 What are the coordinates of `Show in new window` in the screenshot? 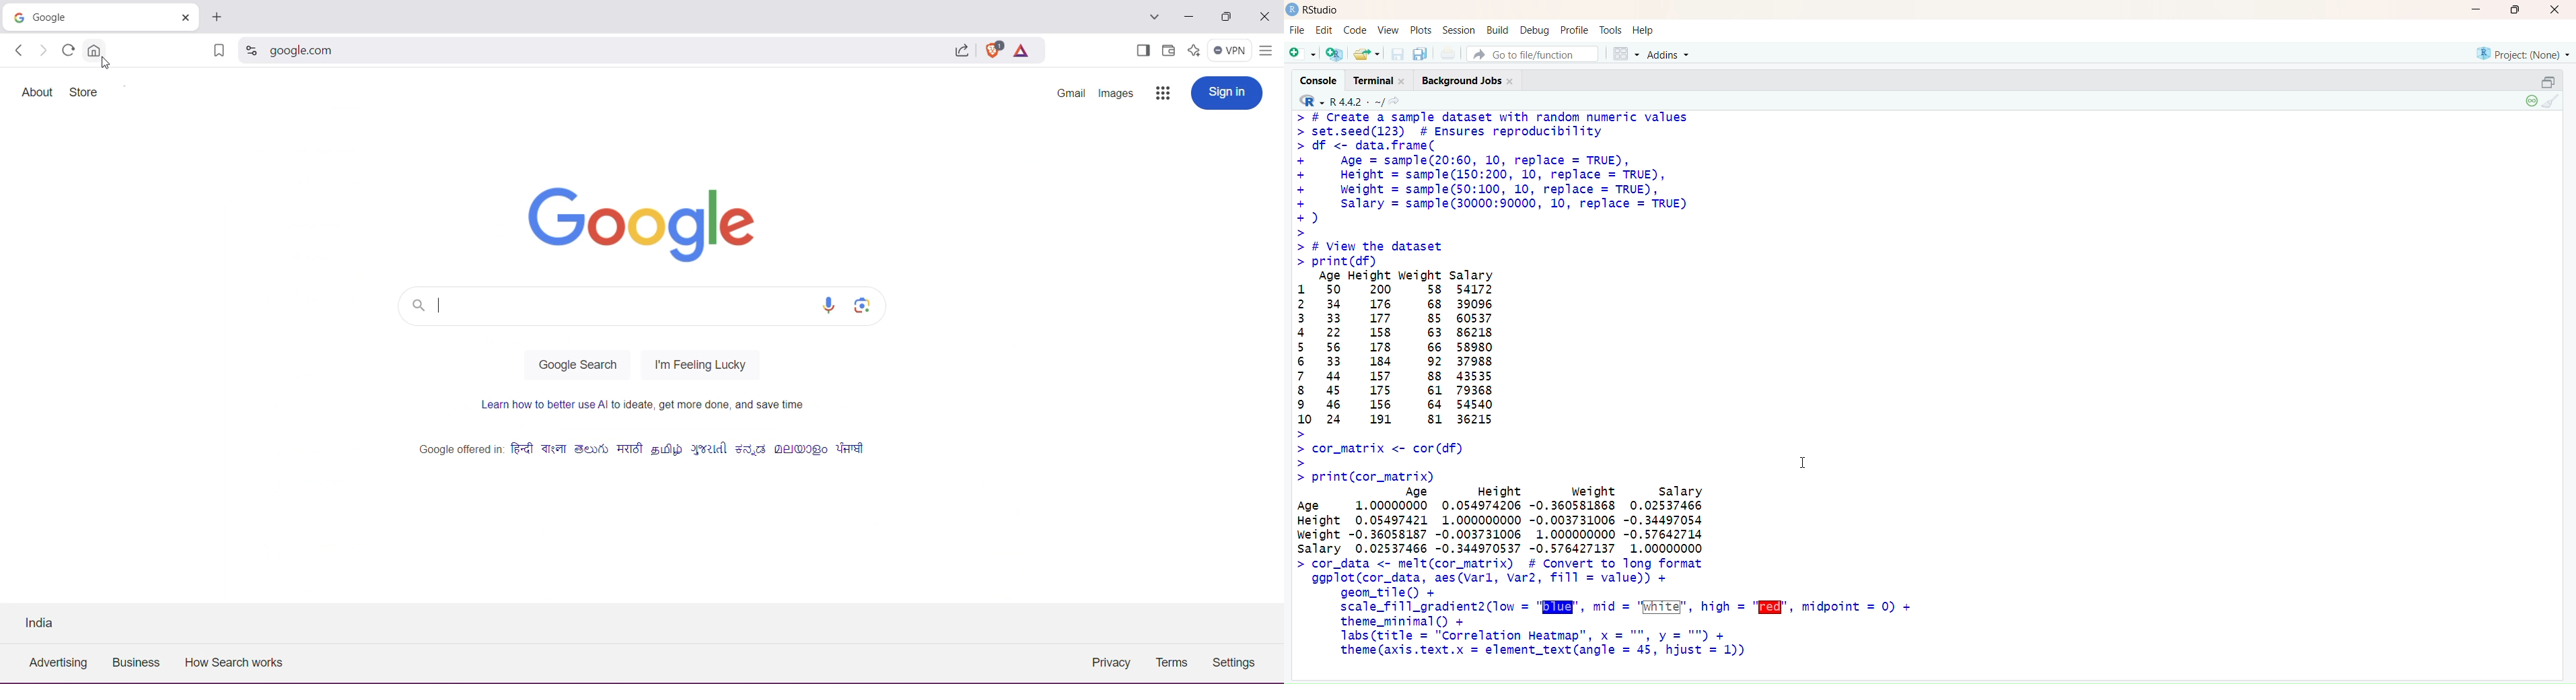 It's located at (1399, 101).